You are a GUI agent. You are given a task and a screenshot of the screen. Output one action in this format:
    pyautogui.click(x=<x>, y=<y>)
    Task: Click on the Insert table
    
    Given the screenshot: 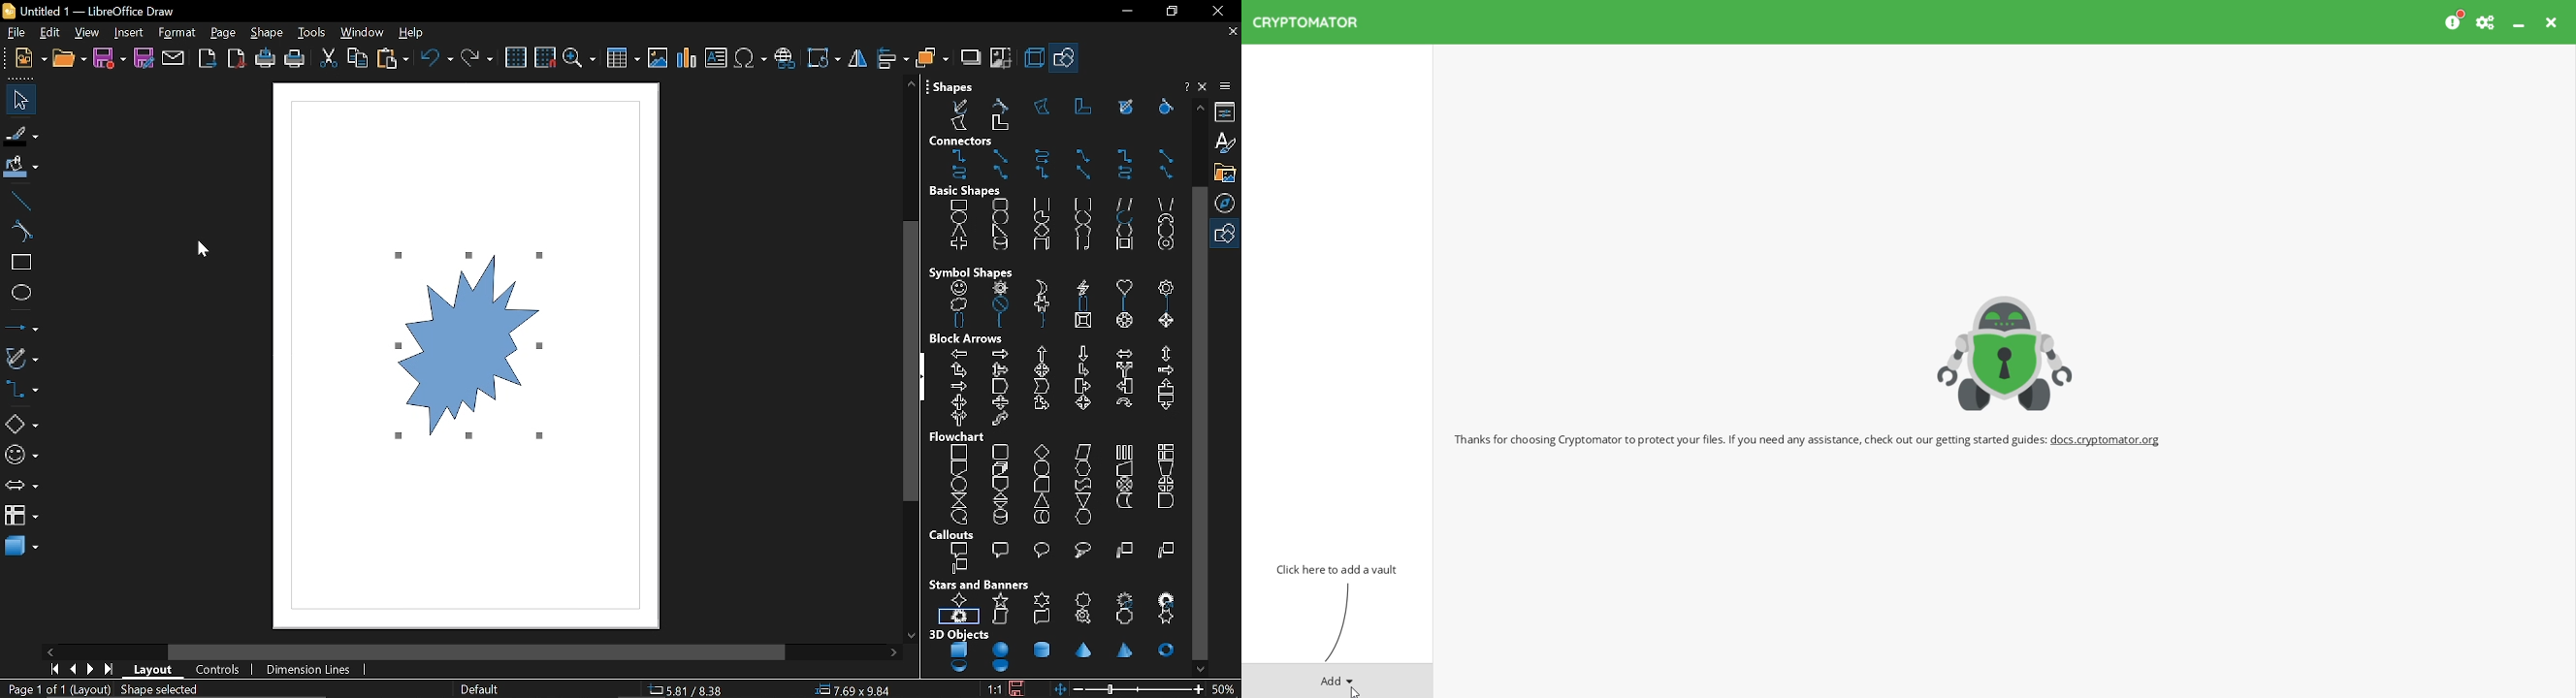 What is the action you would take?
    pyautogui.click(x=622, y=60)
    